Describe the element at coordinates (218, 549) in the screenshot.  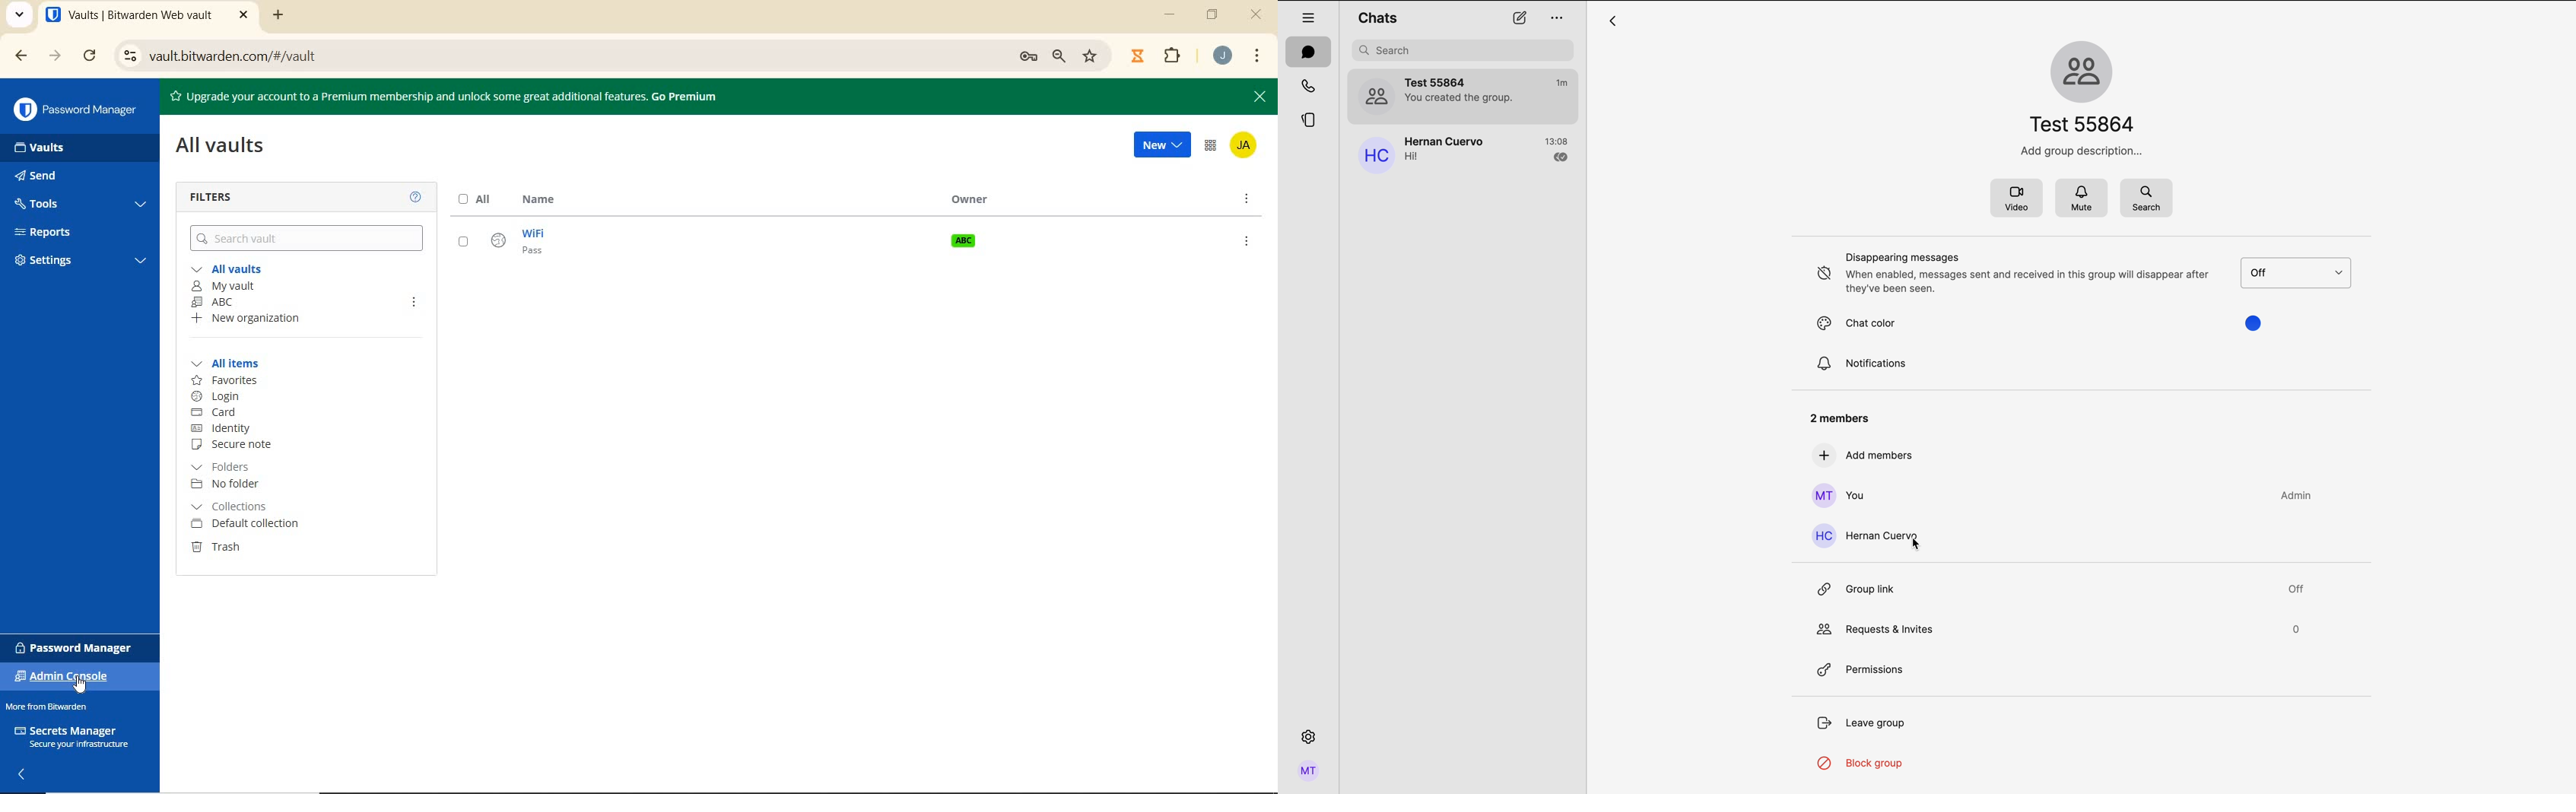
I see `TRASH` at that location.